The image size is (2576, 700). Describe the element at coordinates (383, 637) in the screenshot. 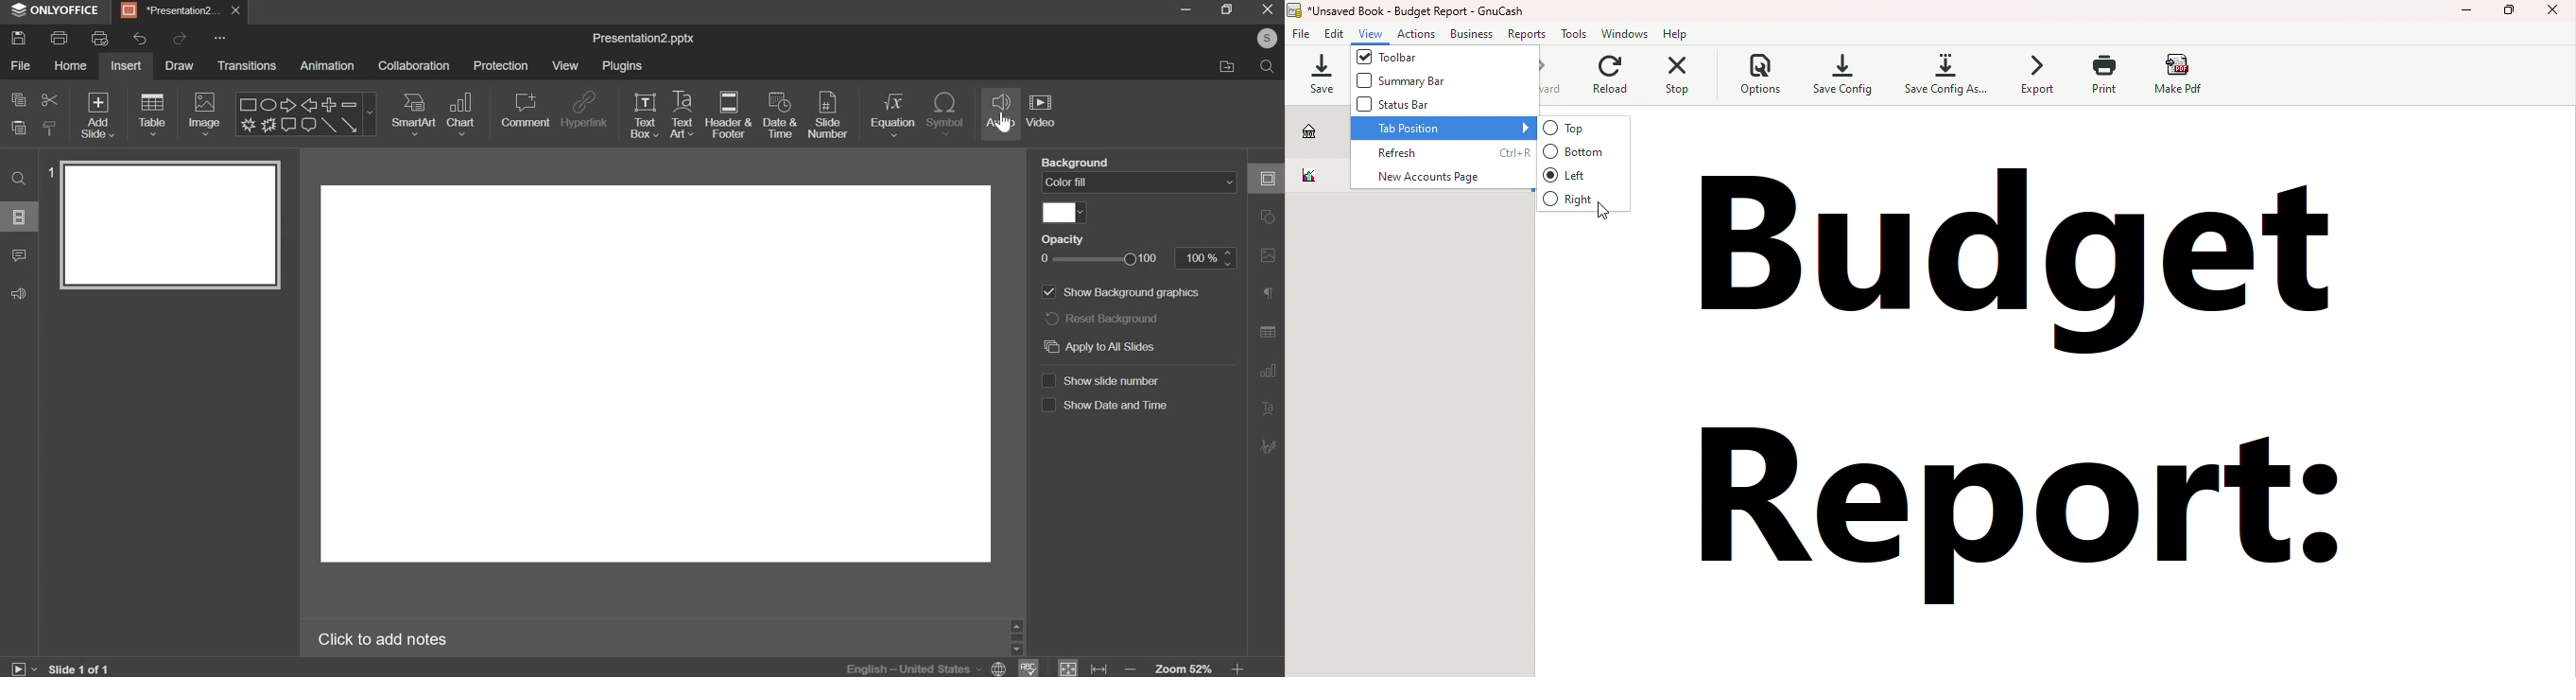

I see `click here to add notes` at that location.